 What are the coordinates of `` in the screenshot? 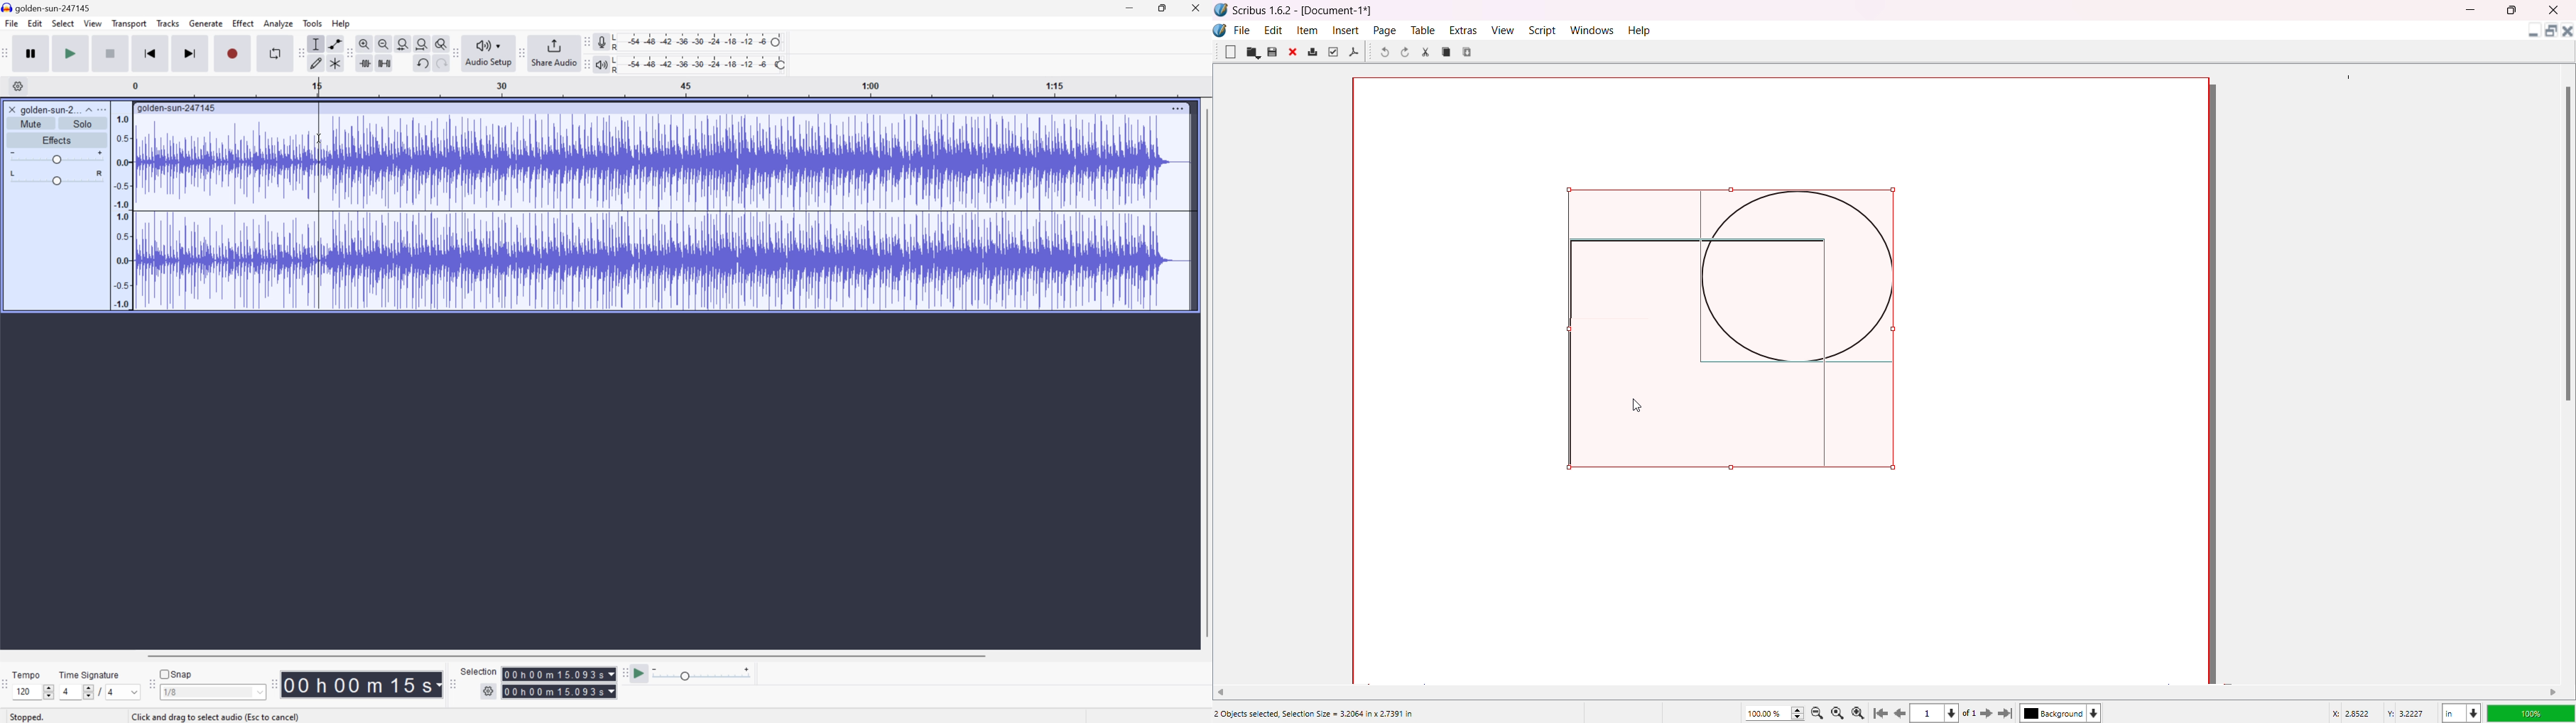 It's located at (48, 110).